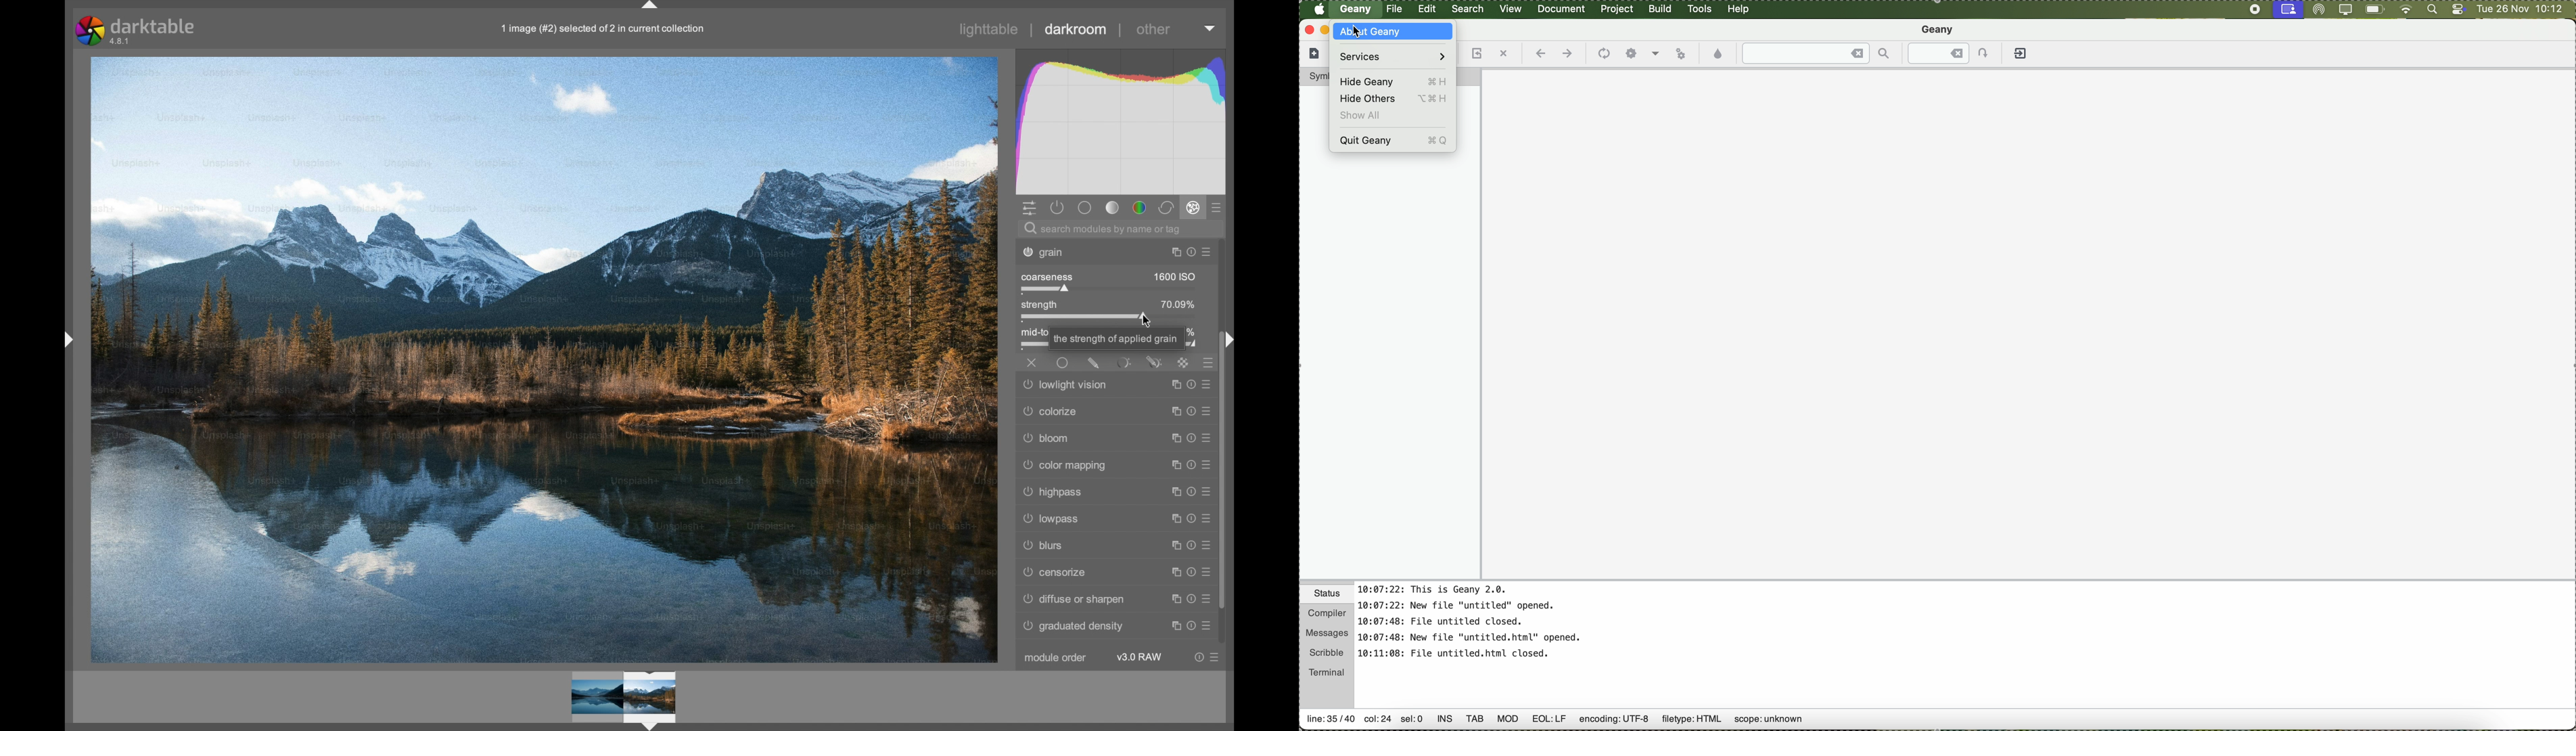  Describe the element at coordinates (1219, 208) in the screenshot. I see `presets` at that location.